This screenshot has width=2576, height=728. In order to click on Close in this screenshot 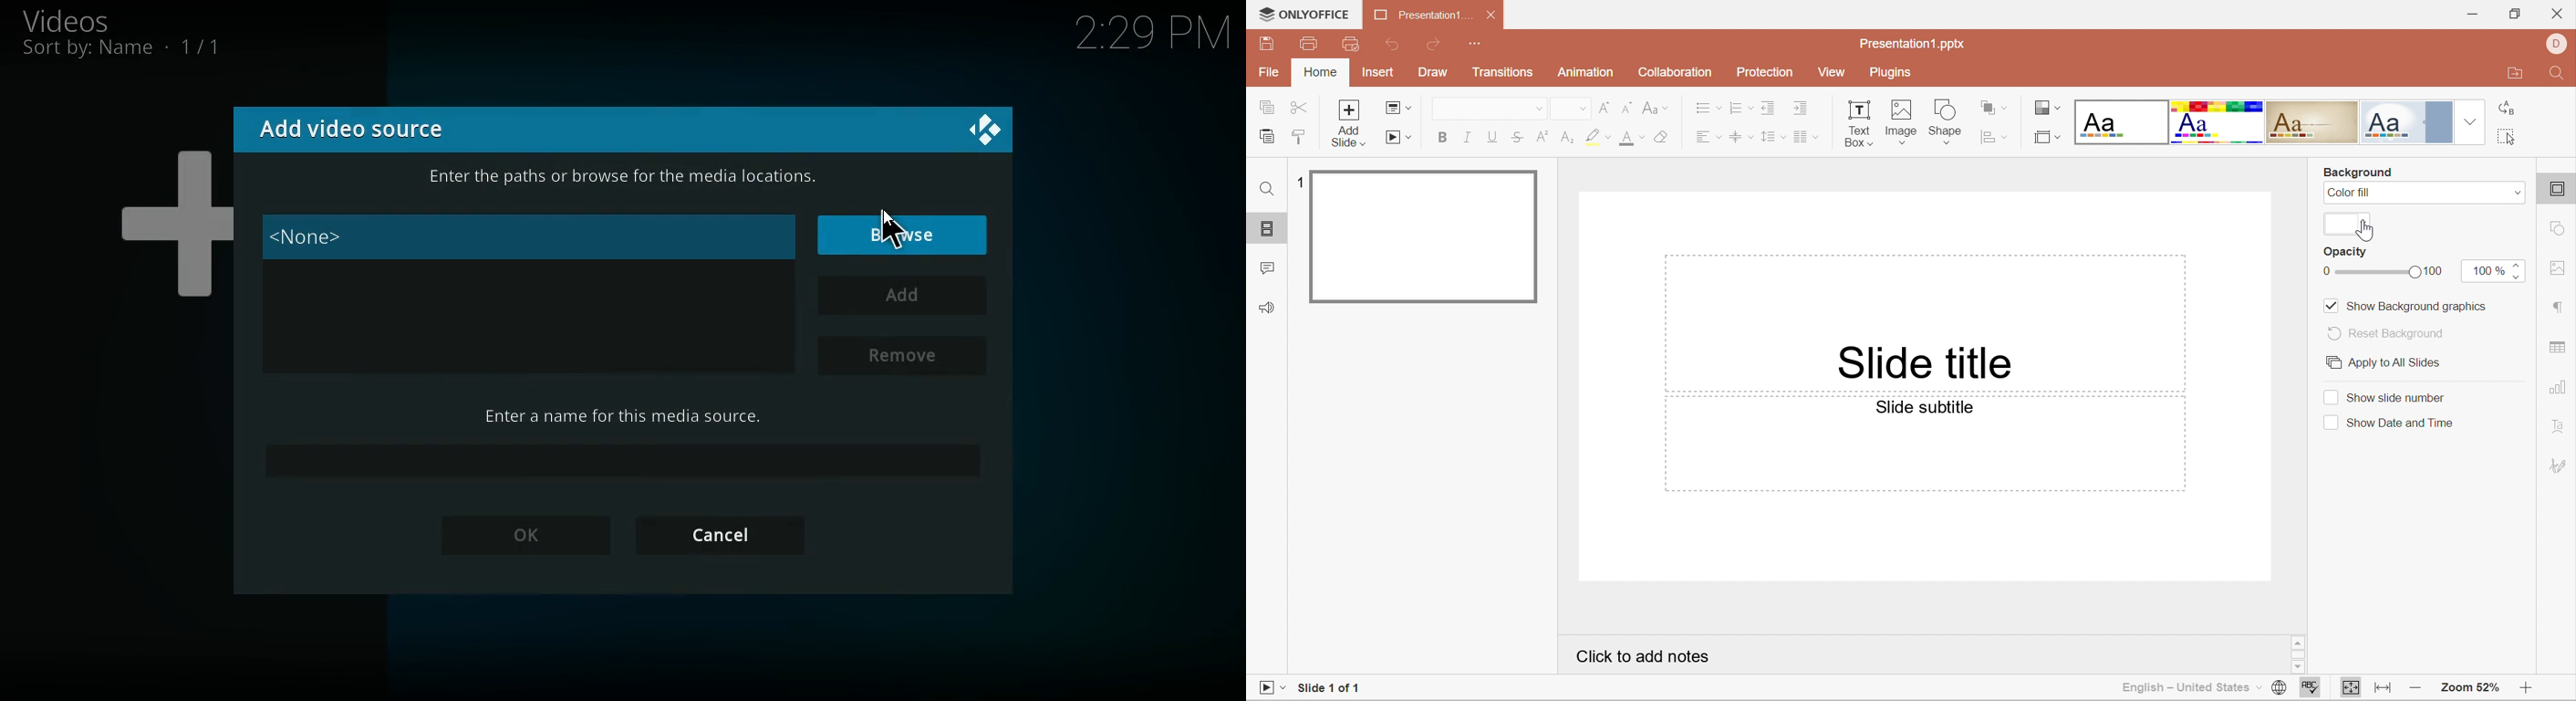, I will do `click(1492, 15)`.